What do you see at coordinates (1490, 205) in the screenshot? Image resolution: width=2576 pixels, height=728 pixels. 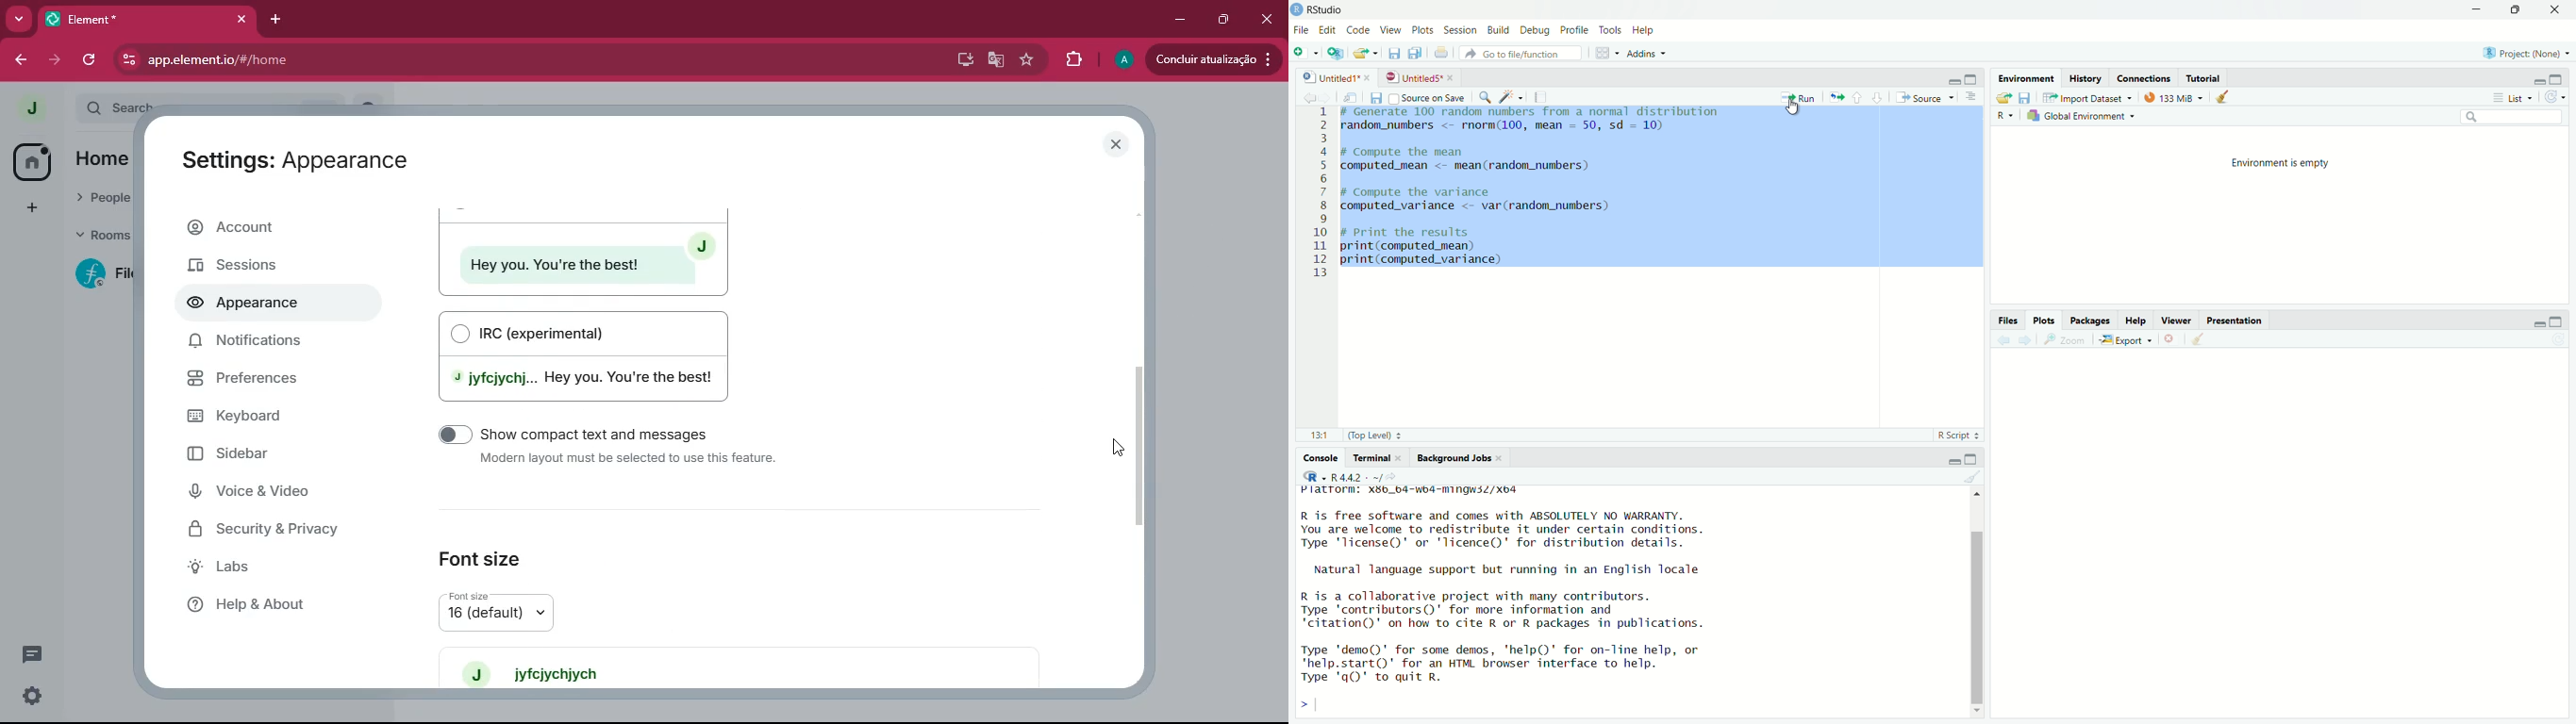 I see `computed_variance <- var (random_numbers)` at bounding box center [1490, 205].